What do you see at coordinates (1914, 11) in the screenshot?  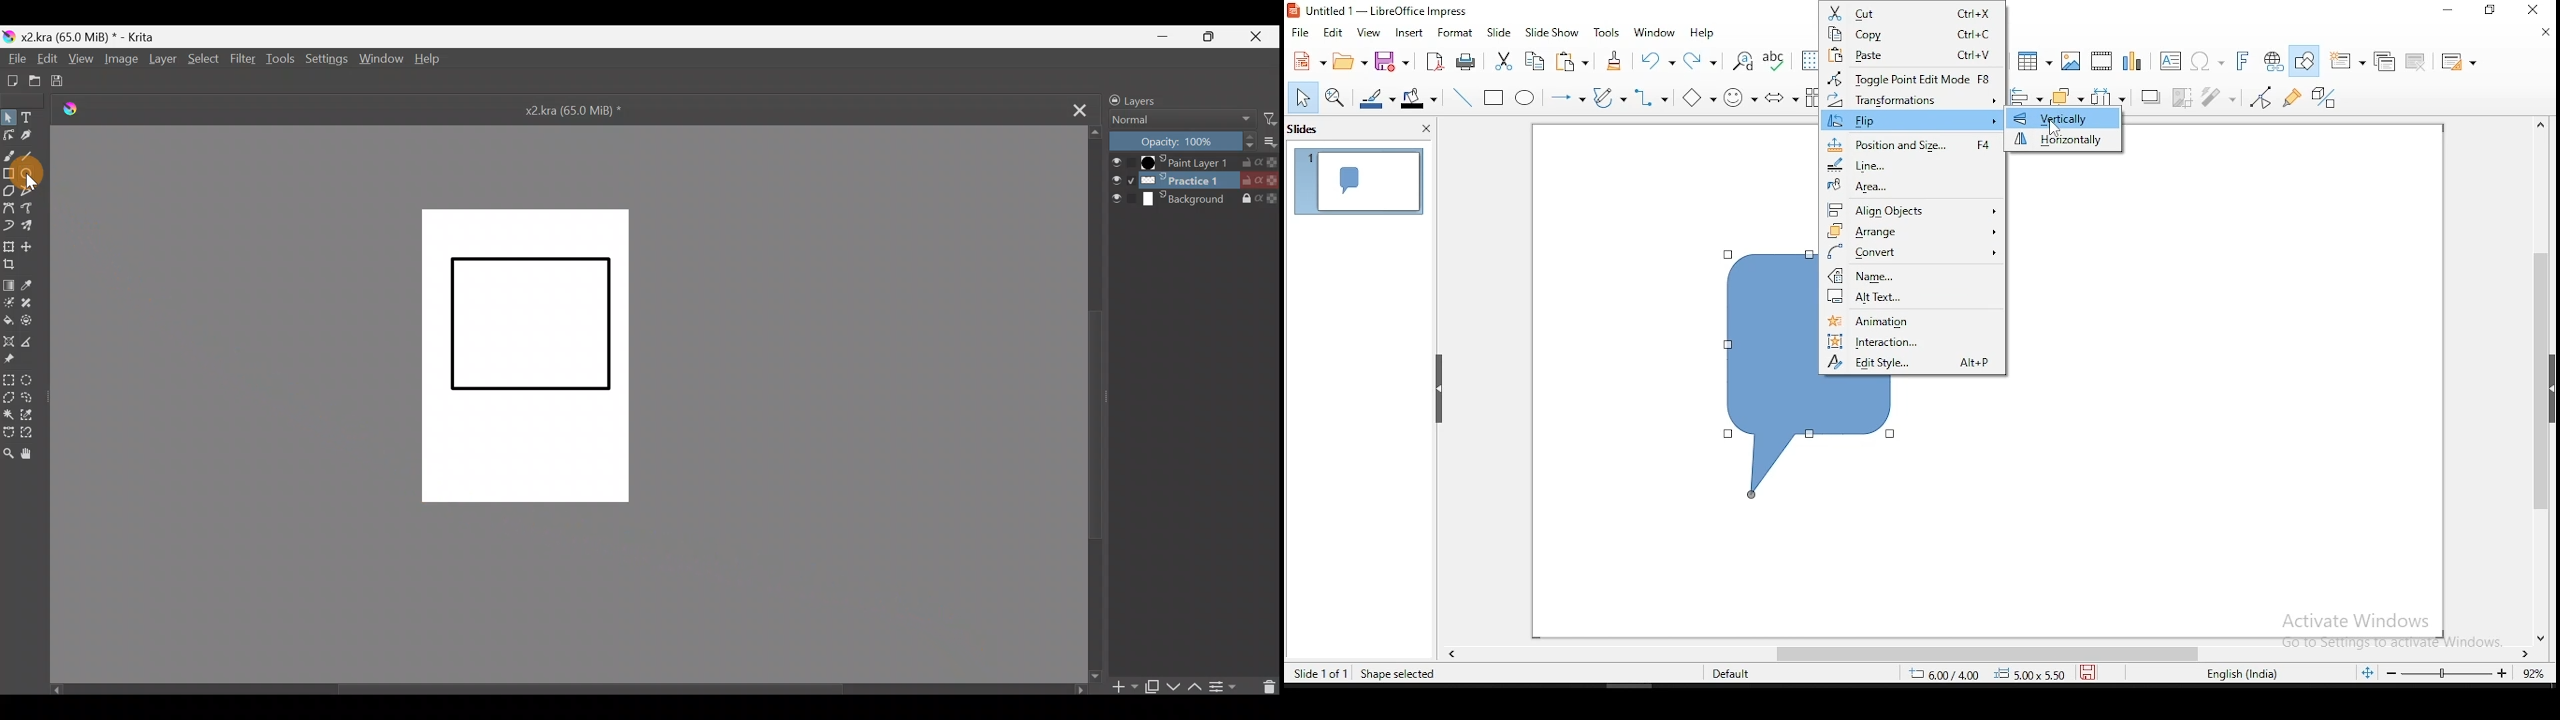 I see `cut` at bounding box center [1914, 11].